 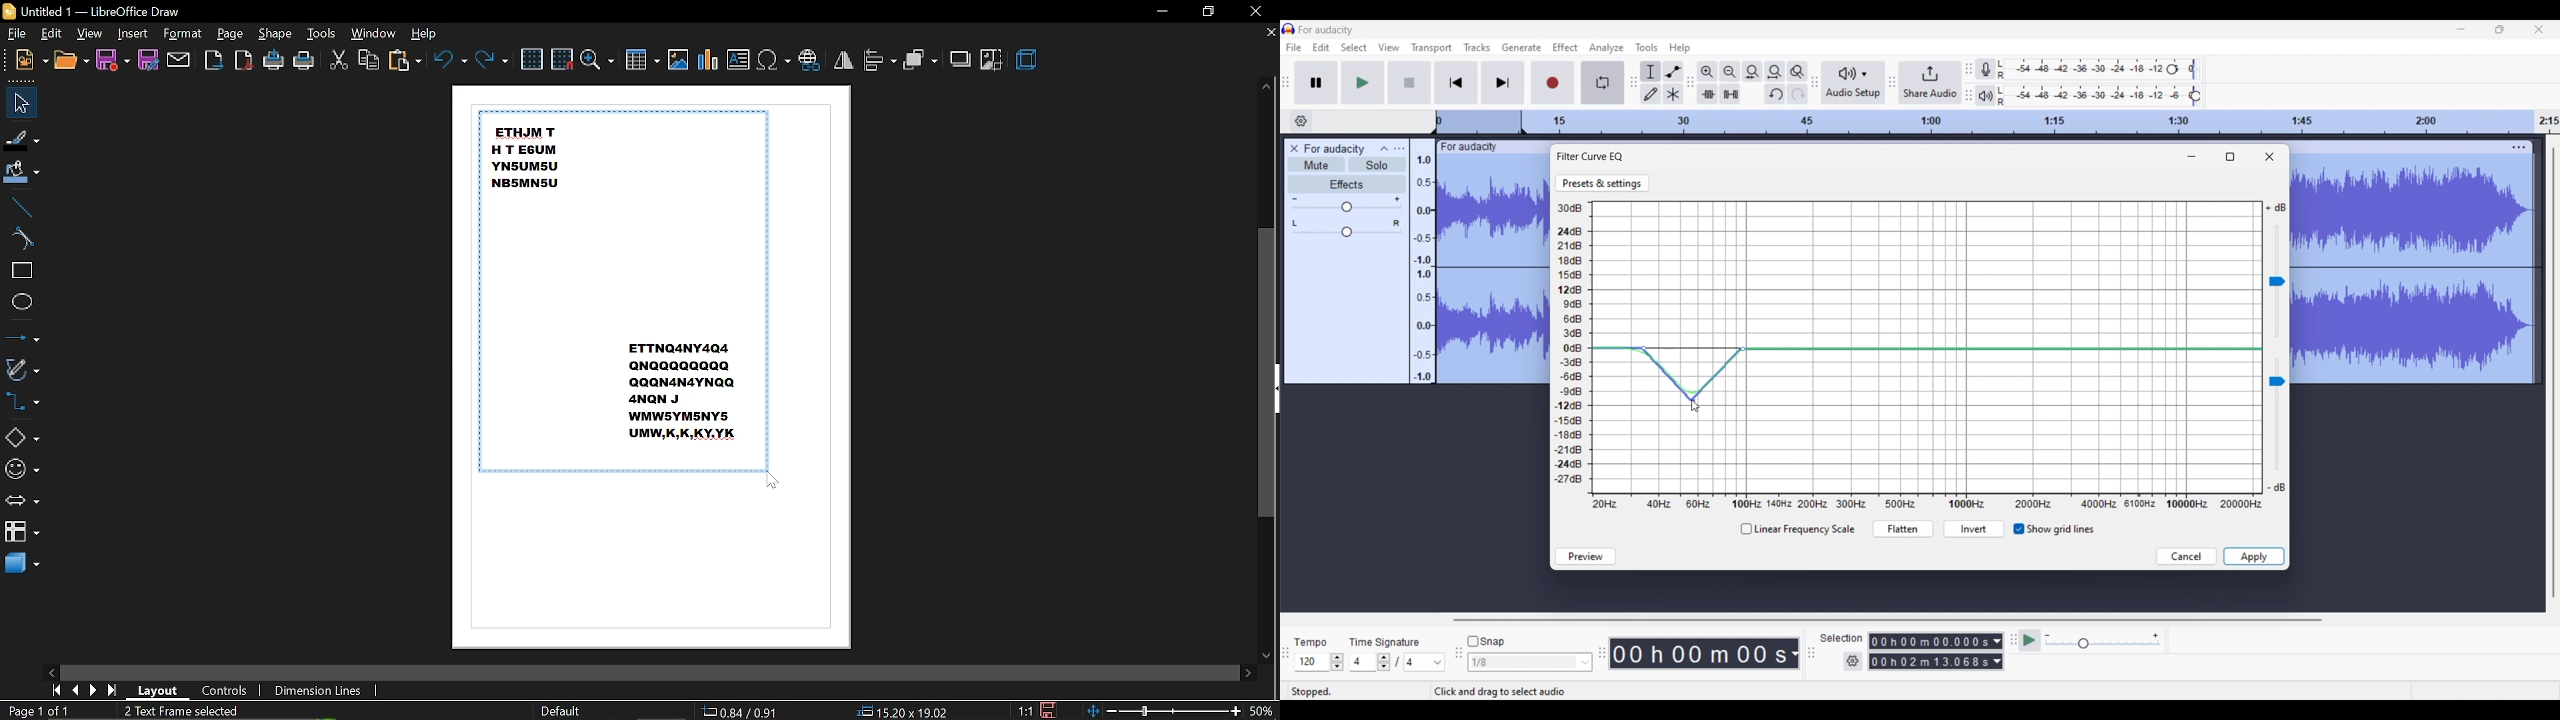 I want to click on crop, so click(x=992, y=60).